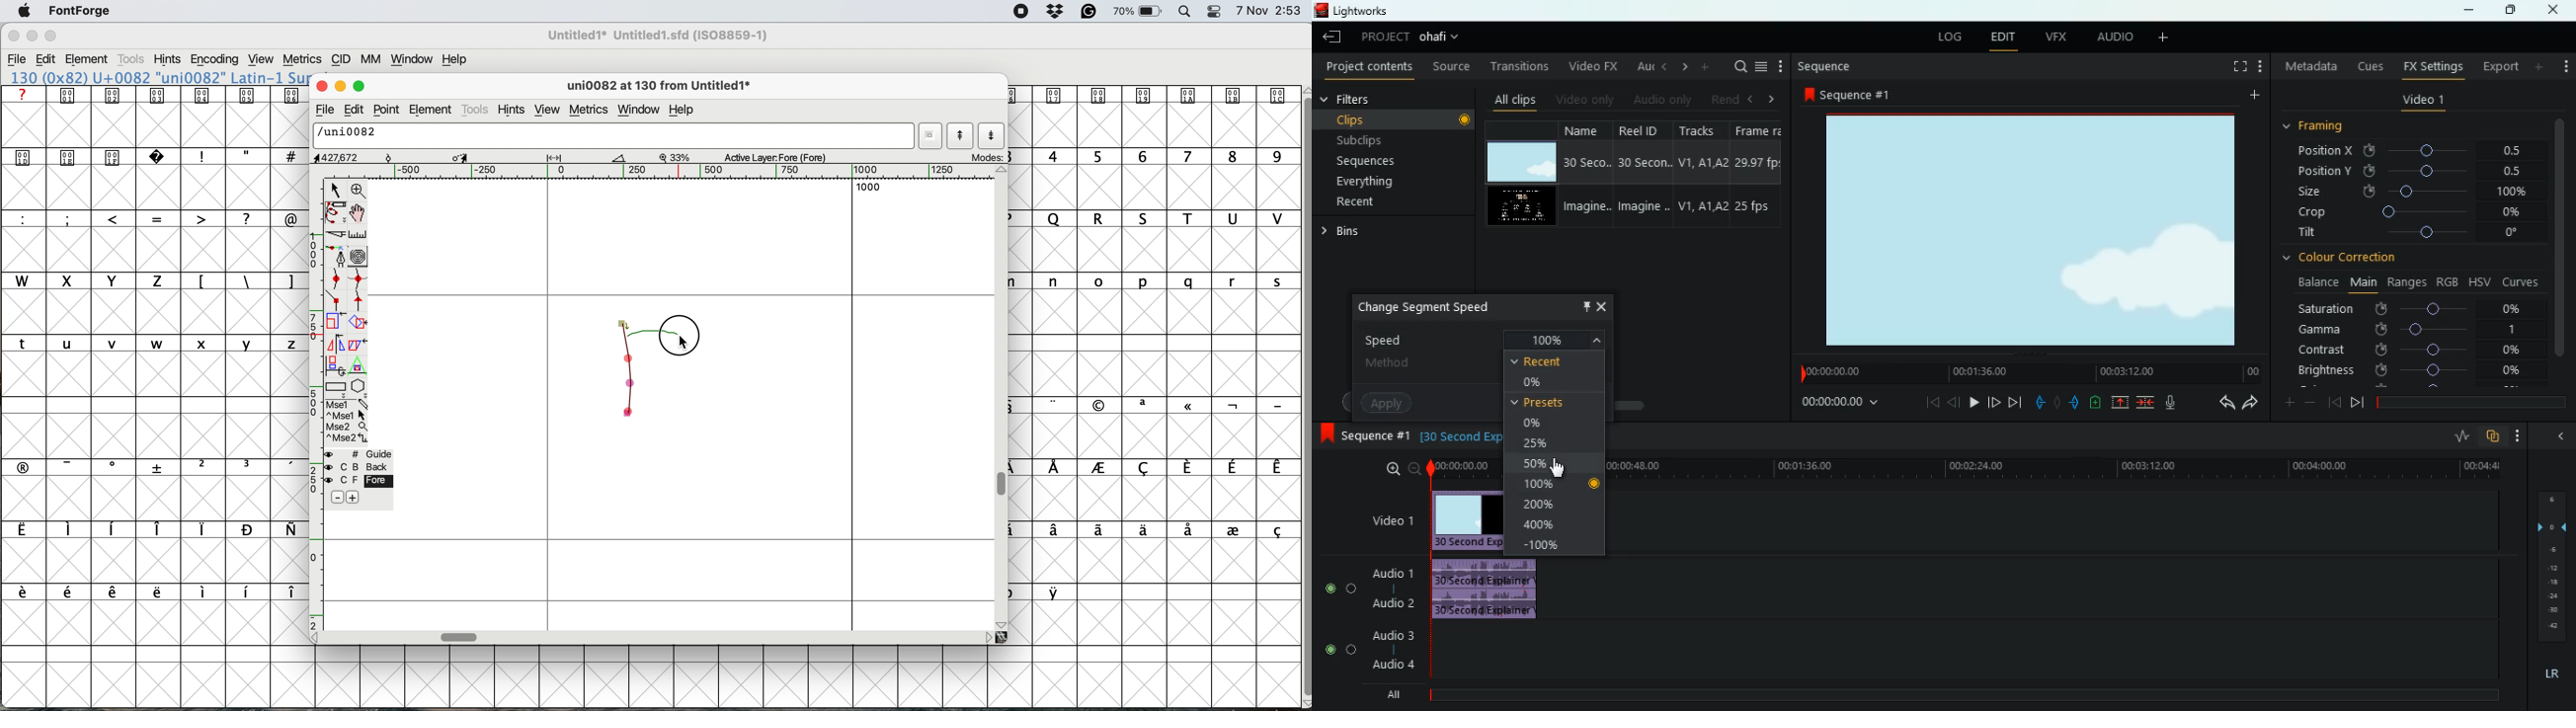  What do you see at coordinates (1591, 65) in the screenshot?
I see `video fx` at bounding box center [1591, 65].